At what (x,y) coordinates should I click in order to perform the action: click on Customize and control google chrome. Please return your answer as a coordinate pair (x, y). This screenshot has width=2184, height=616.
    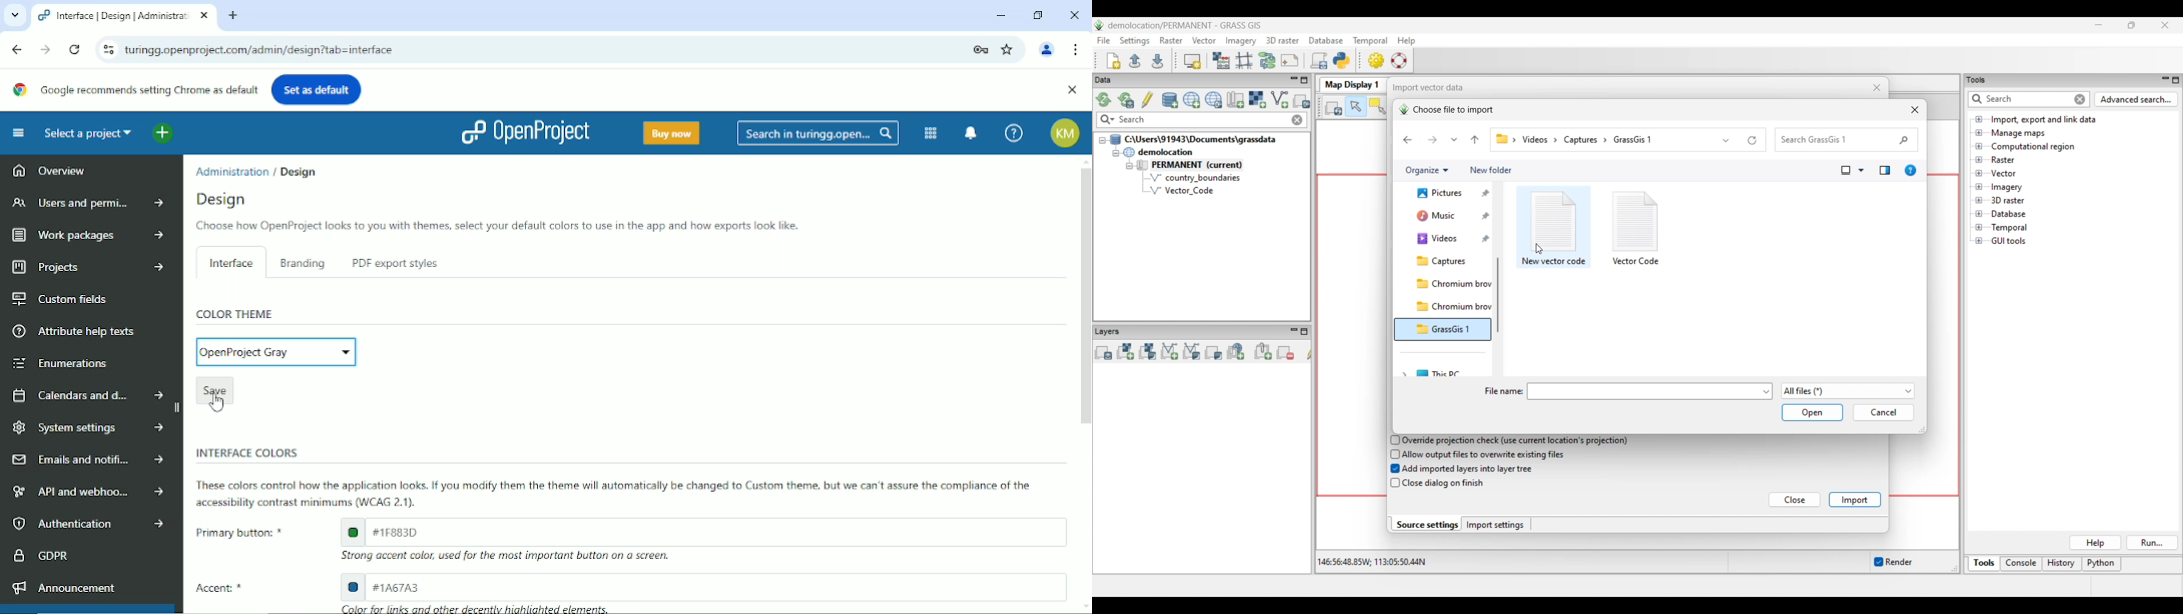
    Looking at the image, I should click on (1076, 50).